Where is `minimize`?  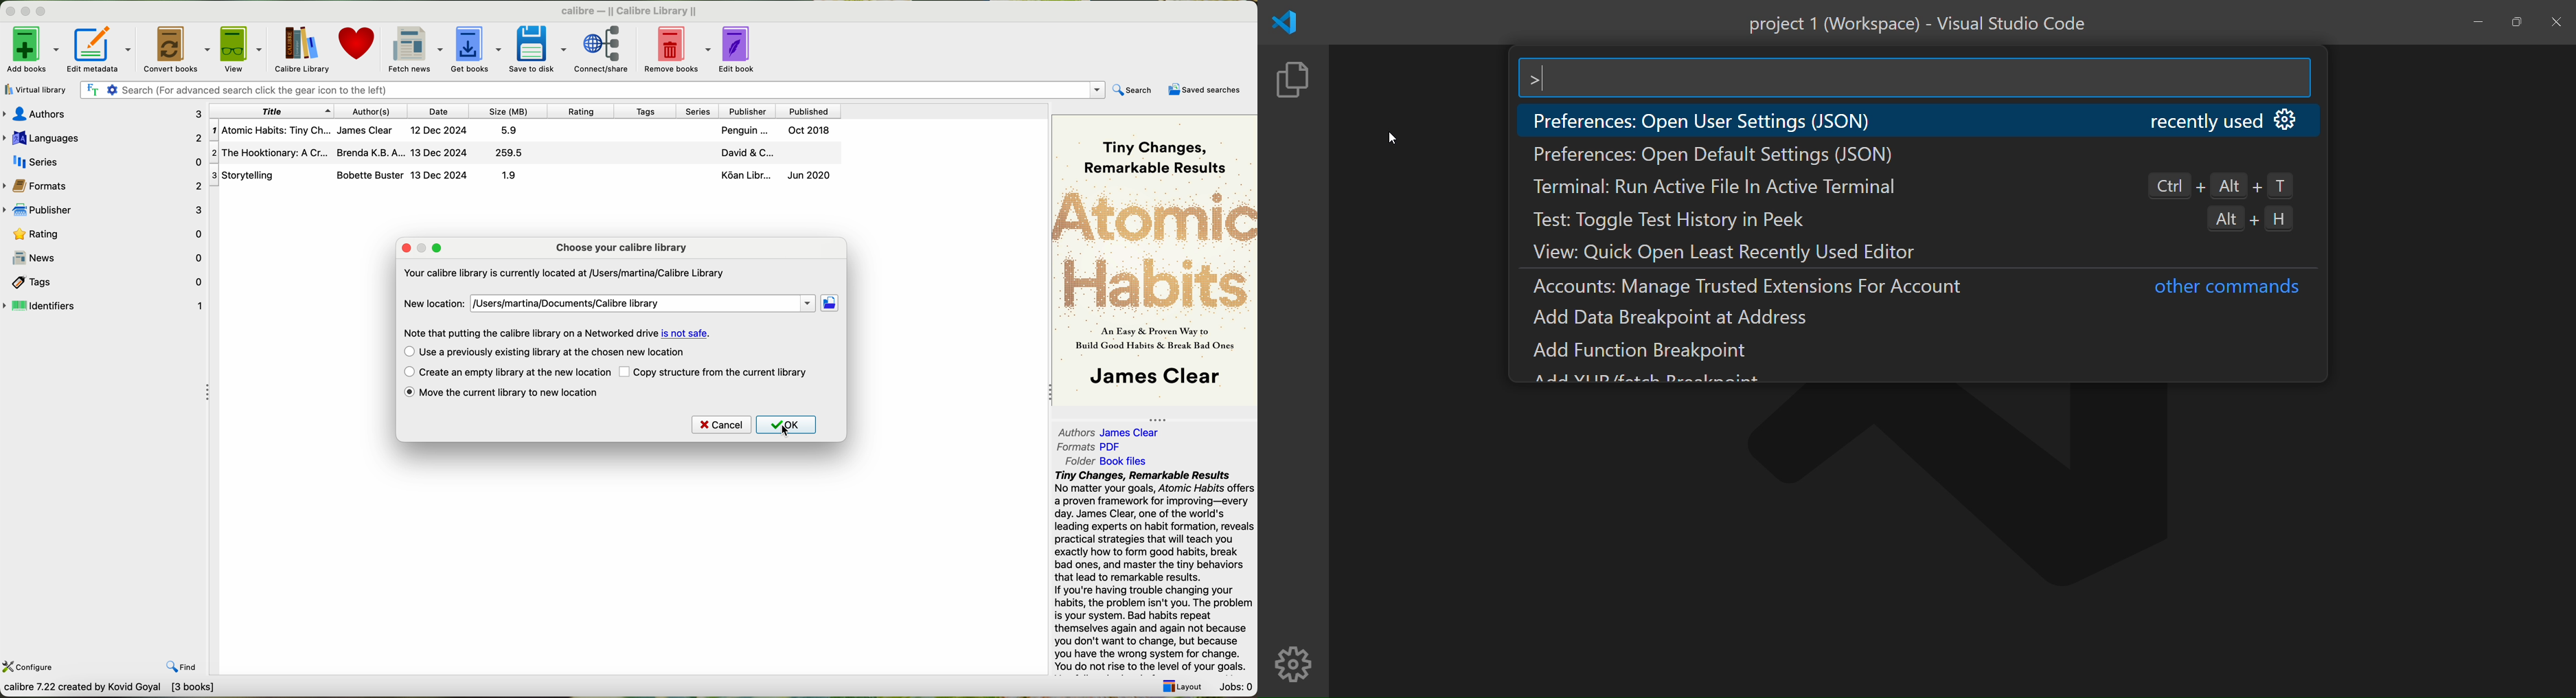 minimize is located at coordinates (422, 247).